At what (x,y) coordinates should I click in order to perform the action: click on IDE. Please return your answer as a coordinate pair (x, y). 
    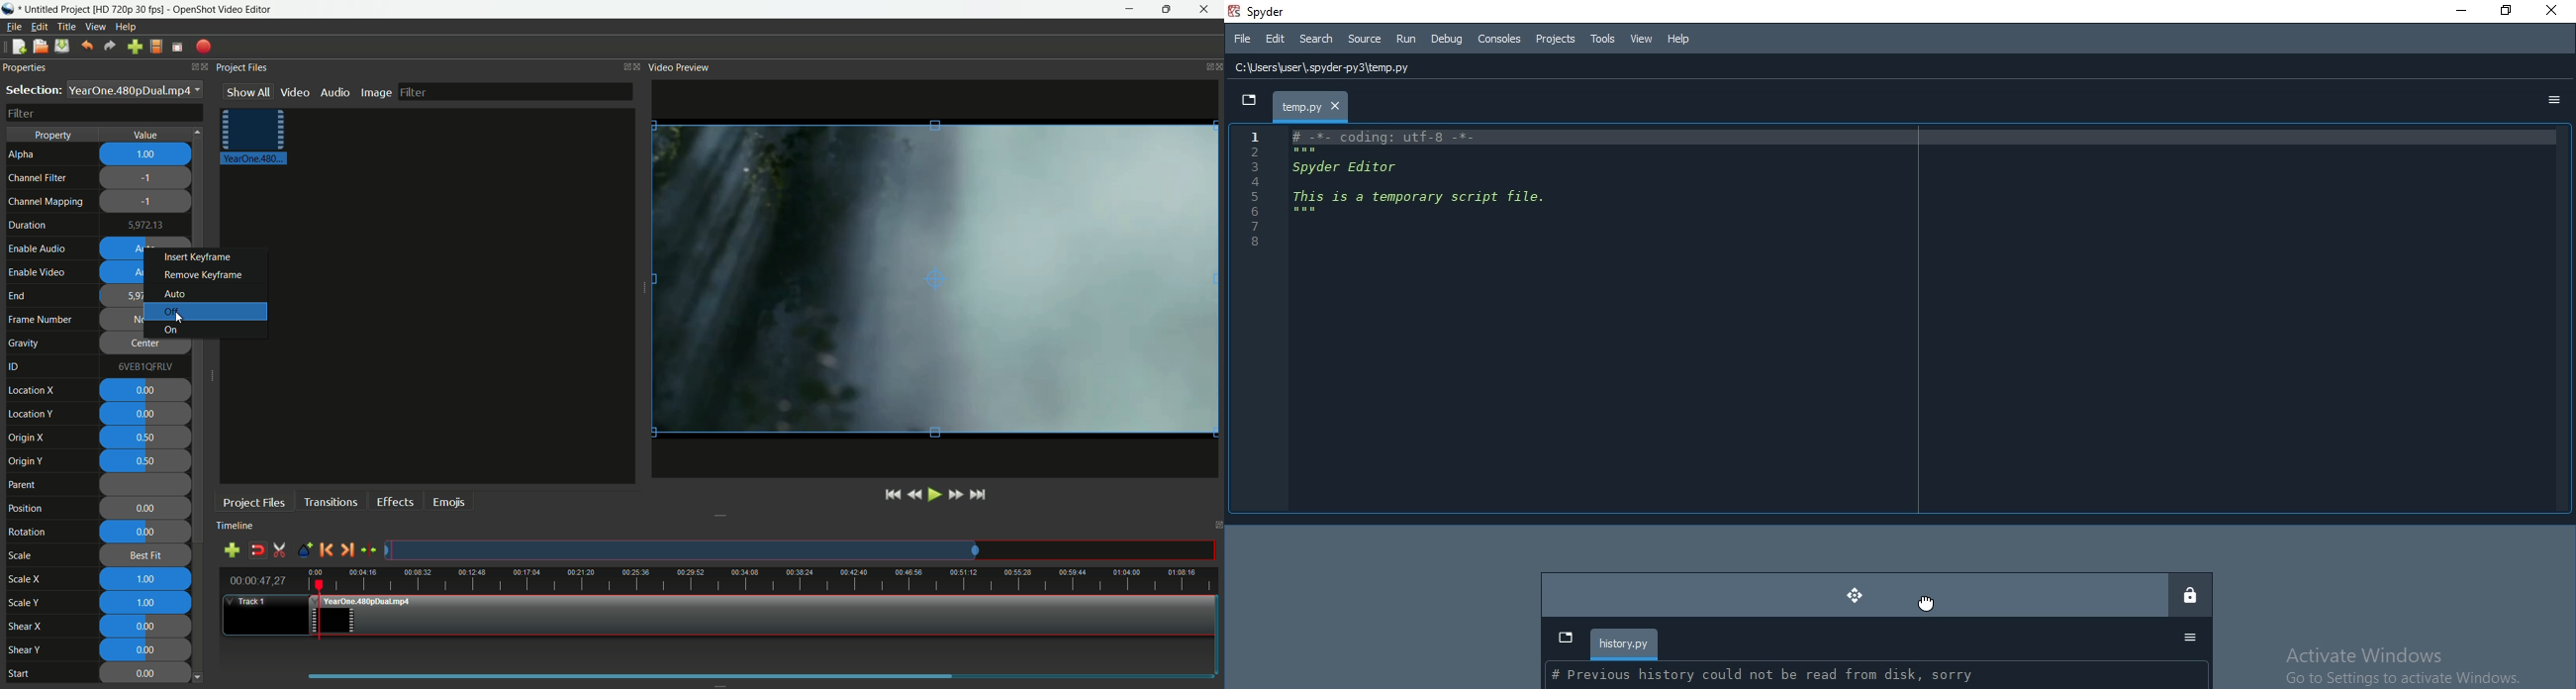
    Looking at the image, I should click on (1908, 315).